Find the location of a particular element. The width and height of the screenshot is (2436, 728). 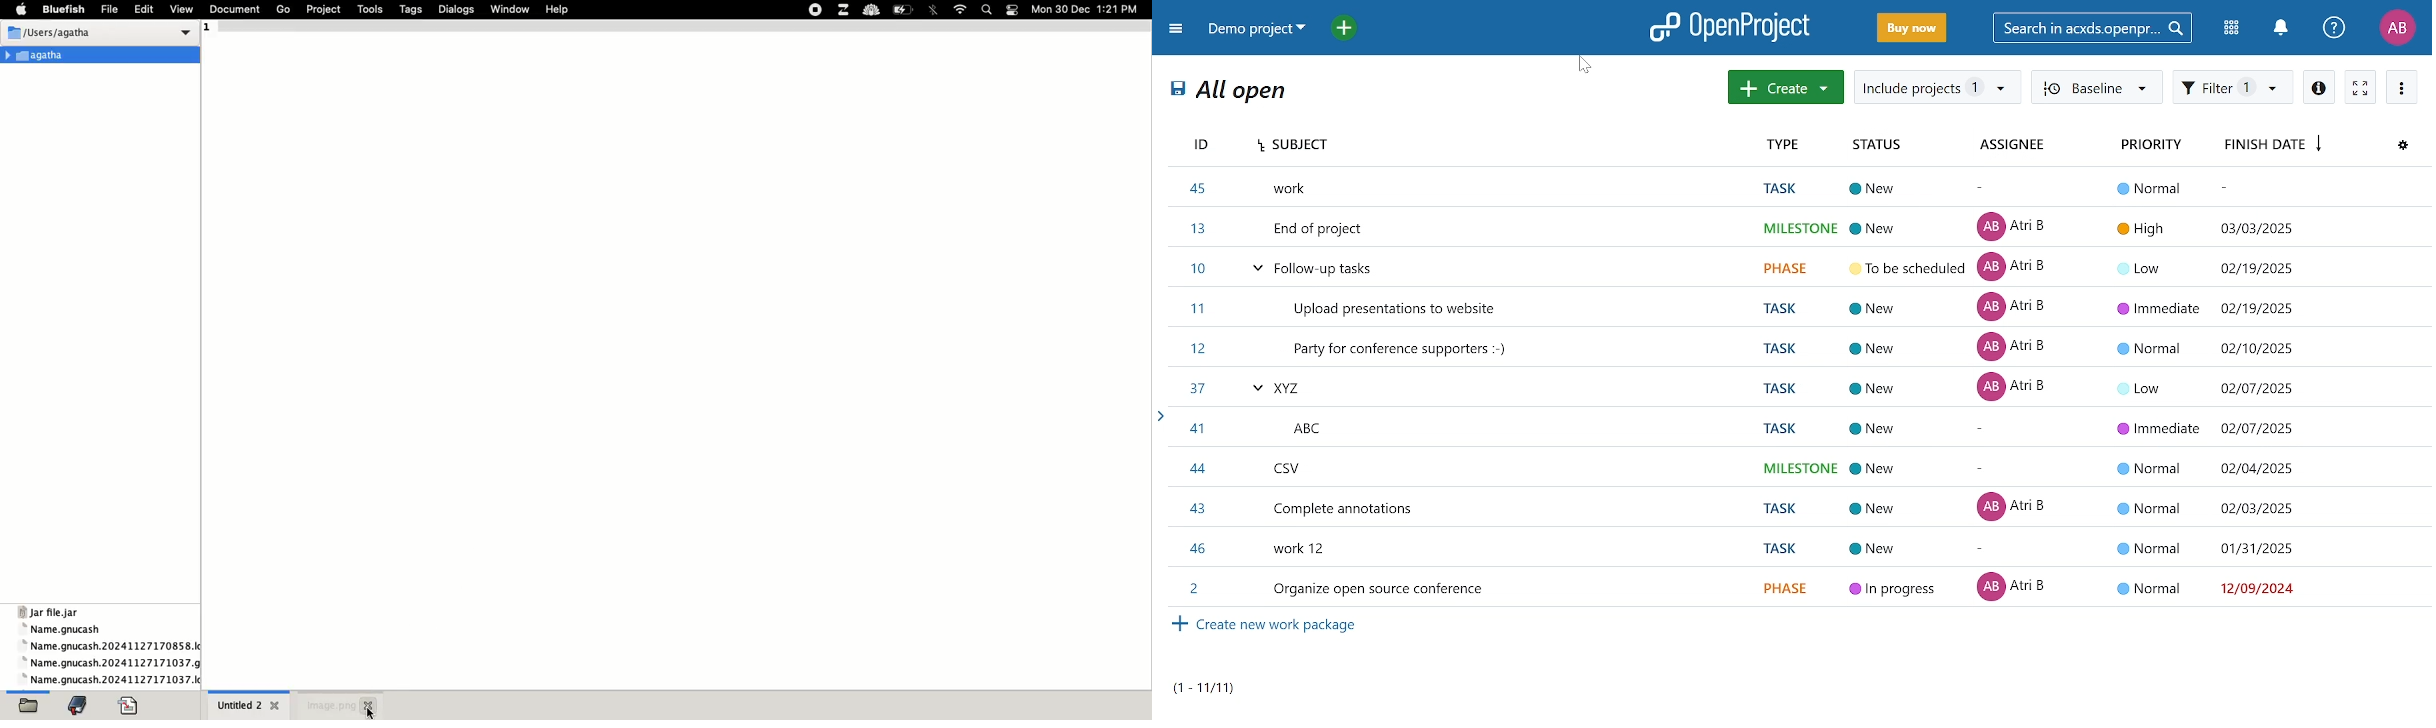

modules is located at coordinates (2234, 29).